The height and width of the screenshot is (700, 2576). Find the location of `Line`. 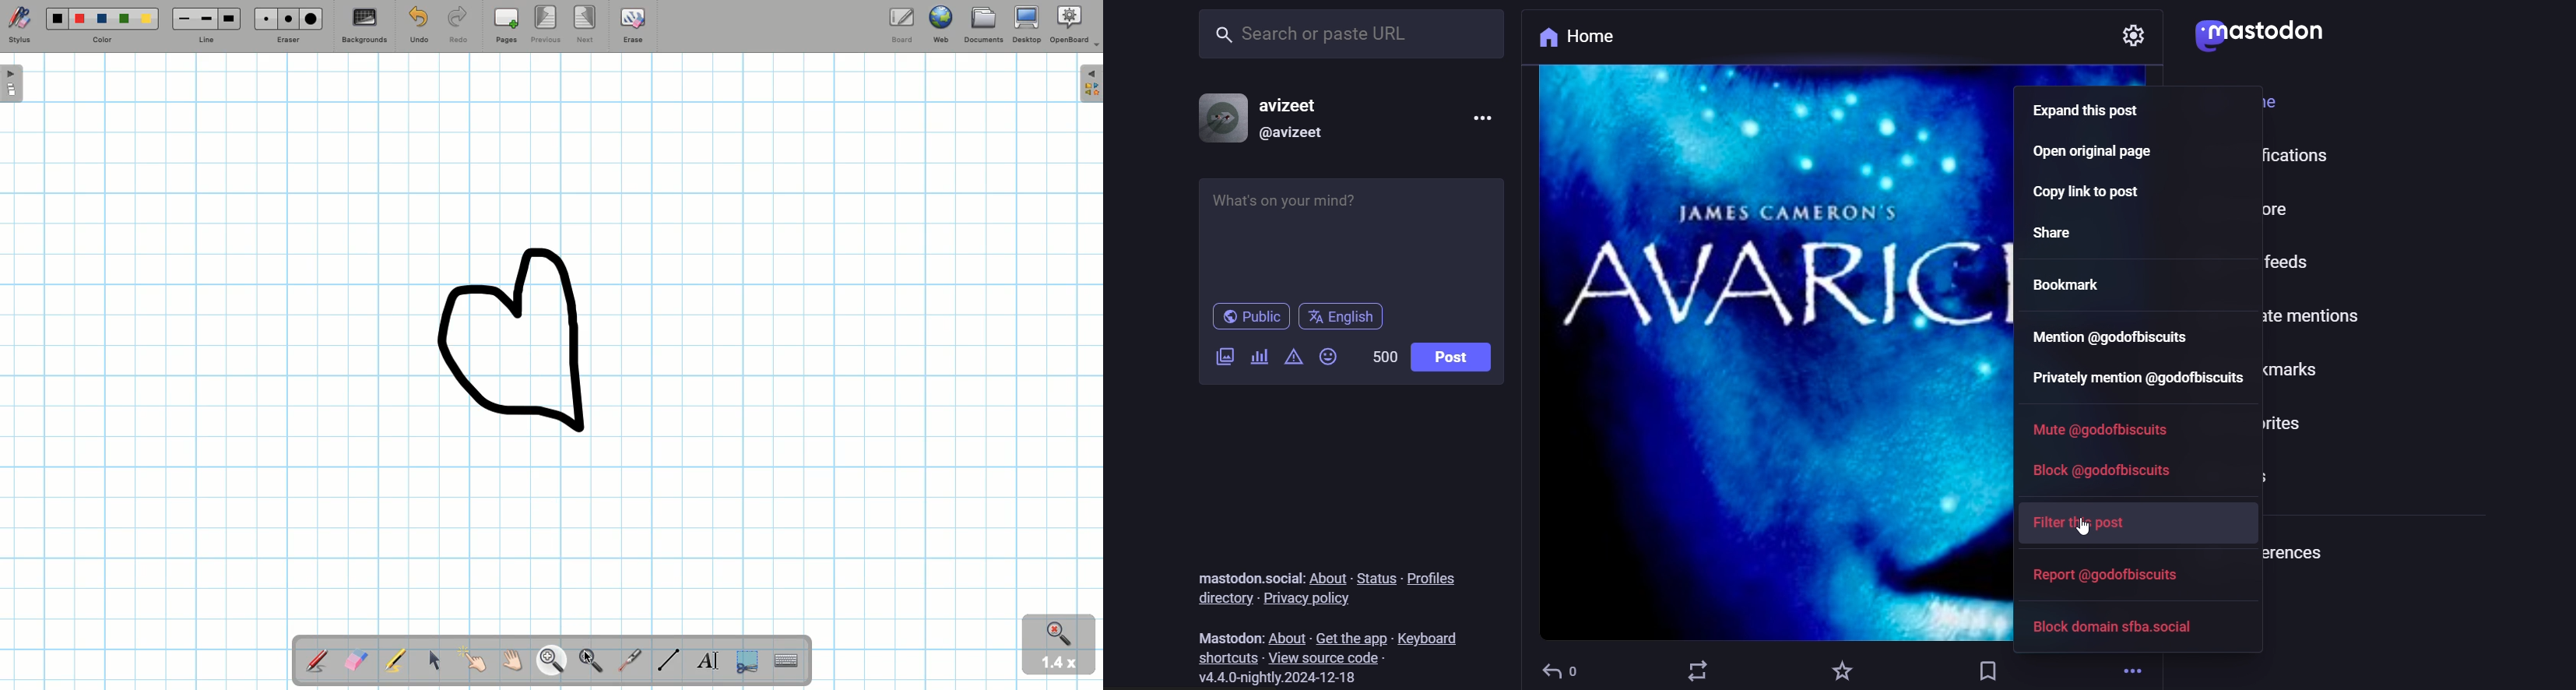

Line is located at coordinates (205, 25).